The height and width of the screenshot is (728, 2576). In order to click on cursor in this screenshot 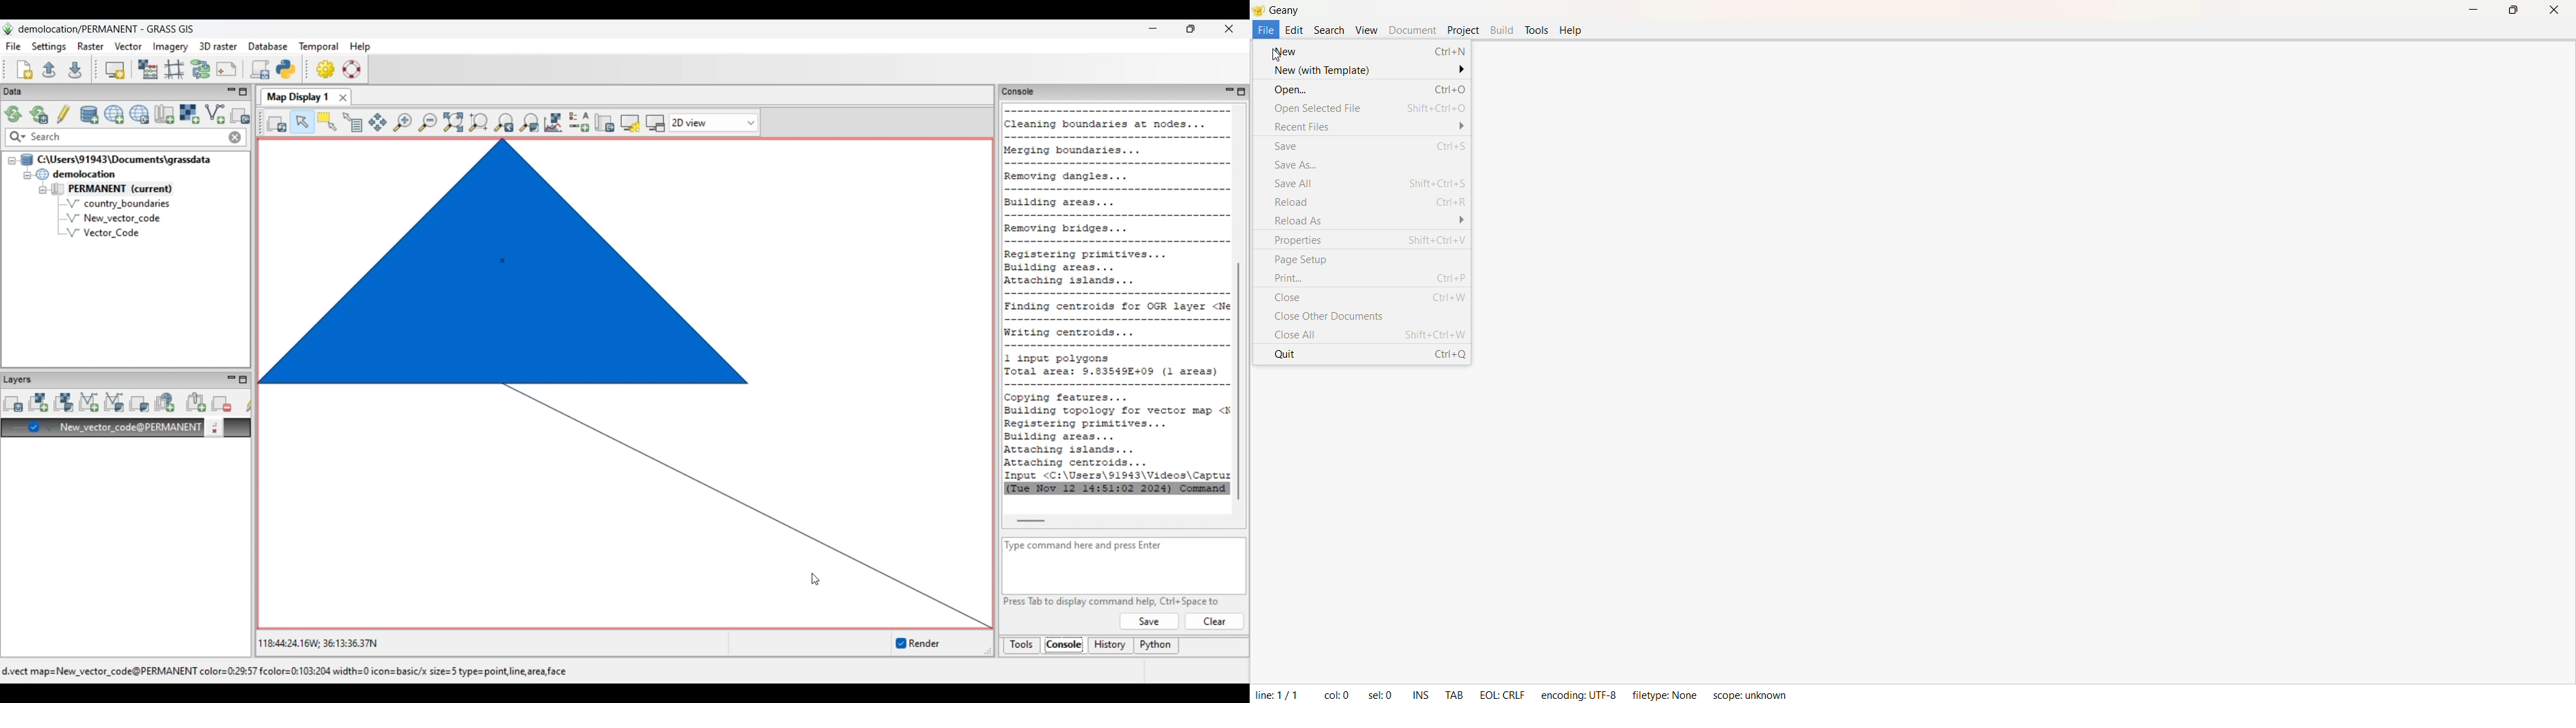, I will do `click(1283, 55)`.